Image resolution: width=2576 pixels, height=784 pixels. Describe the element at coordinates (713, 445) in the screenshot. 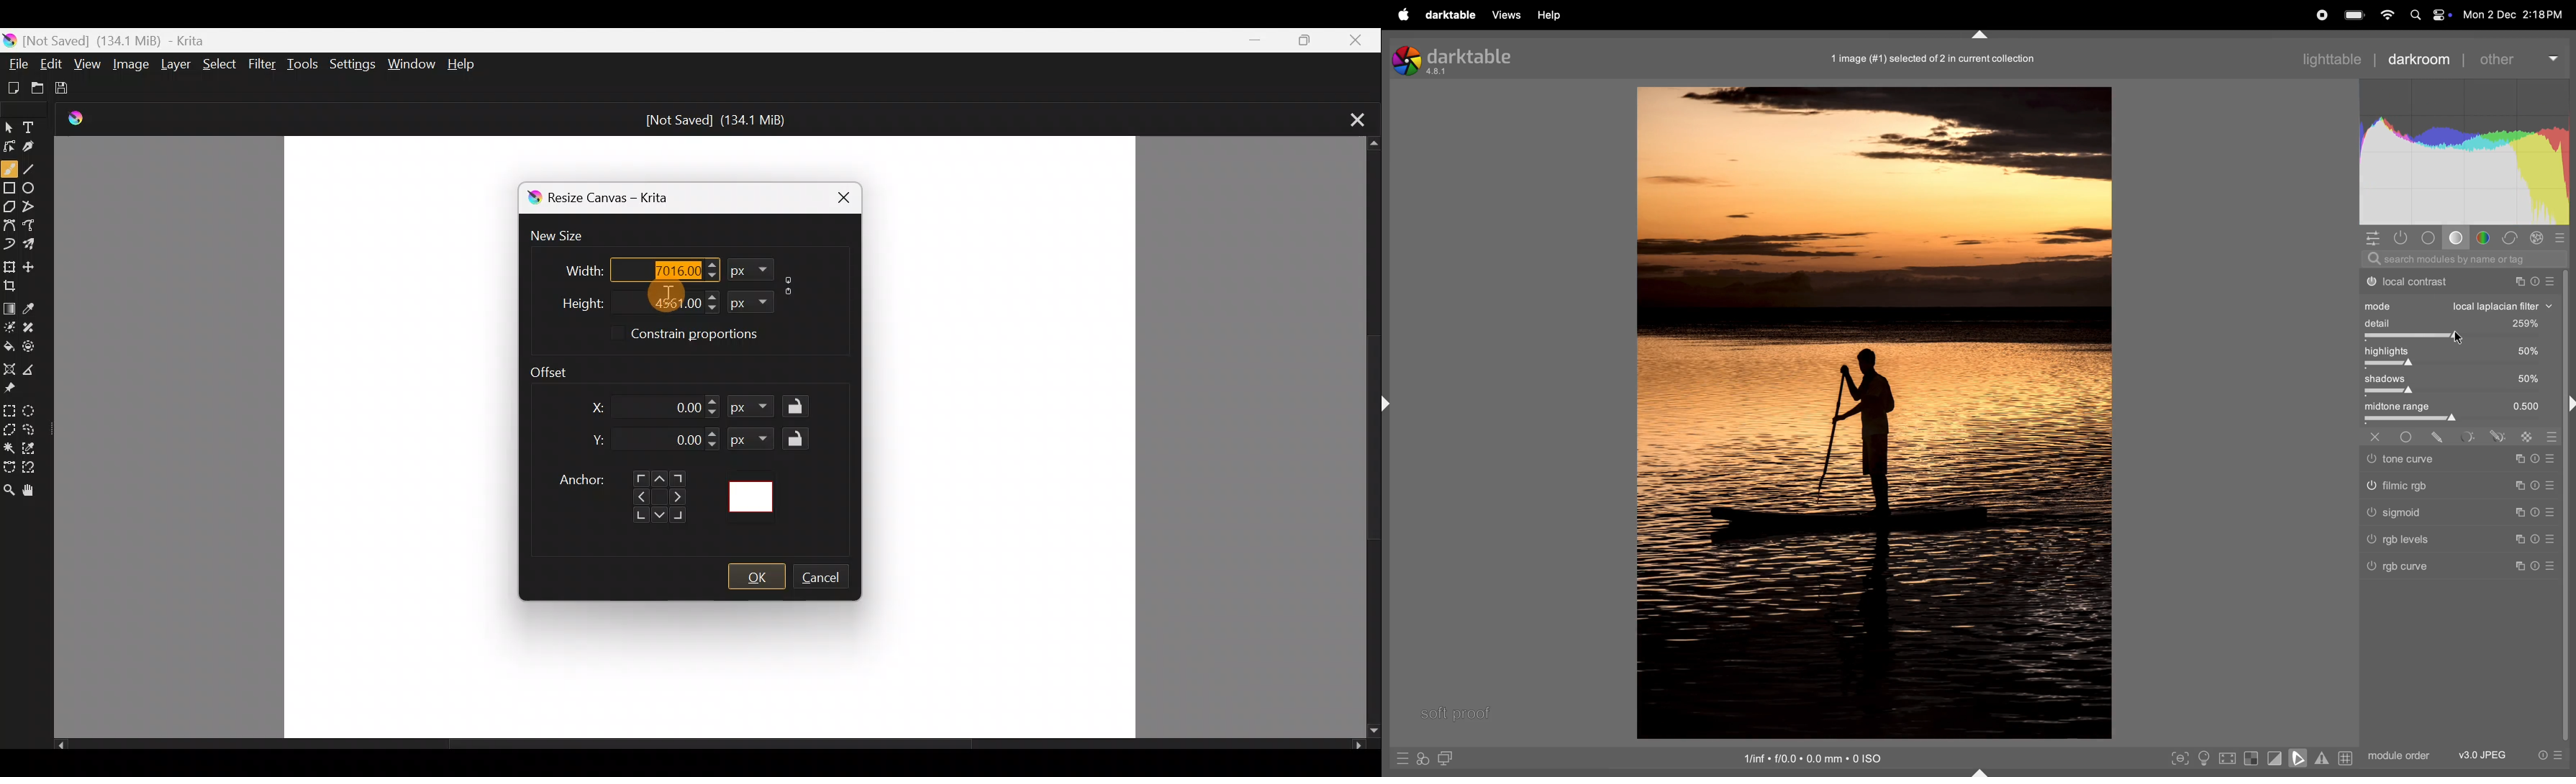

I see `Decrease Y dimension` at that location.